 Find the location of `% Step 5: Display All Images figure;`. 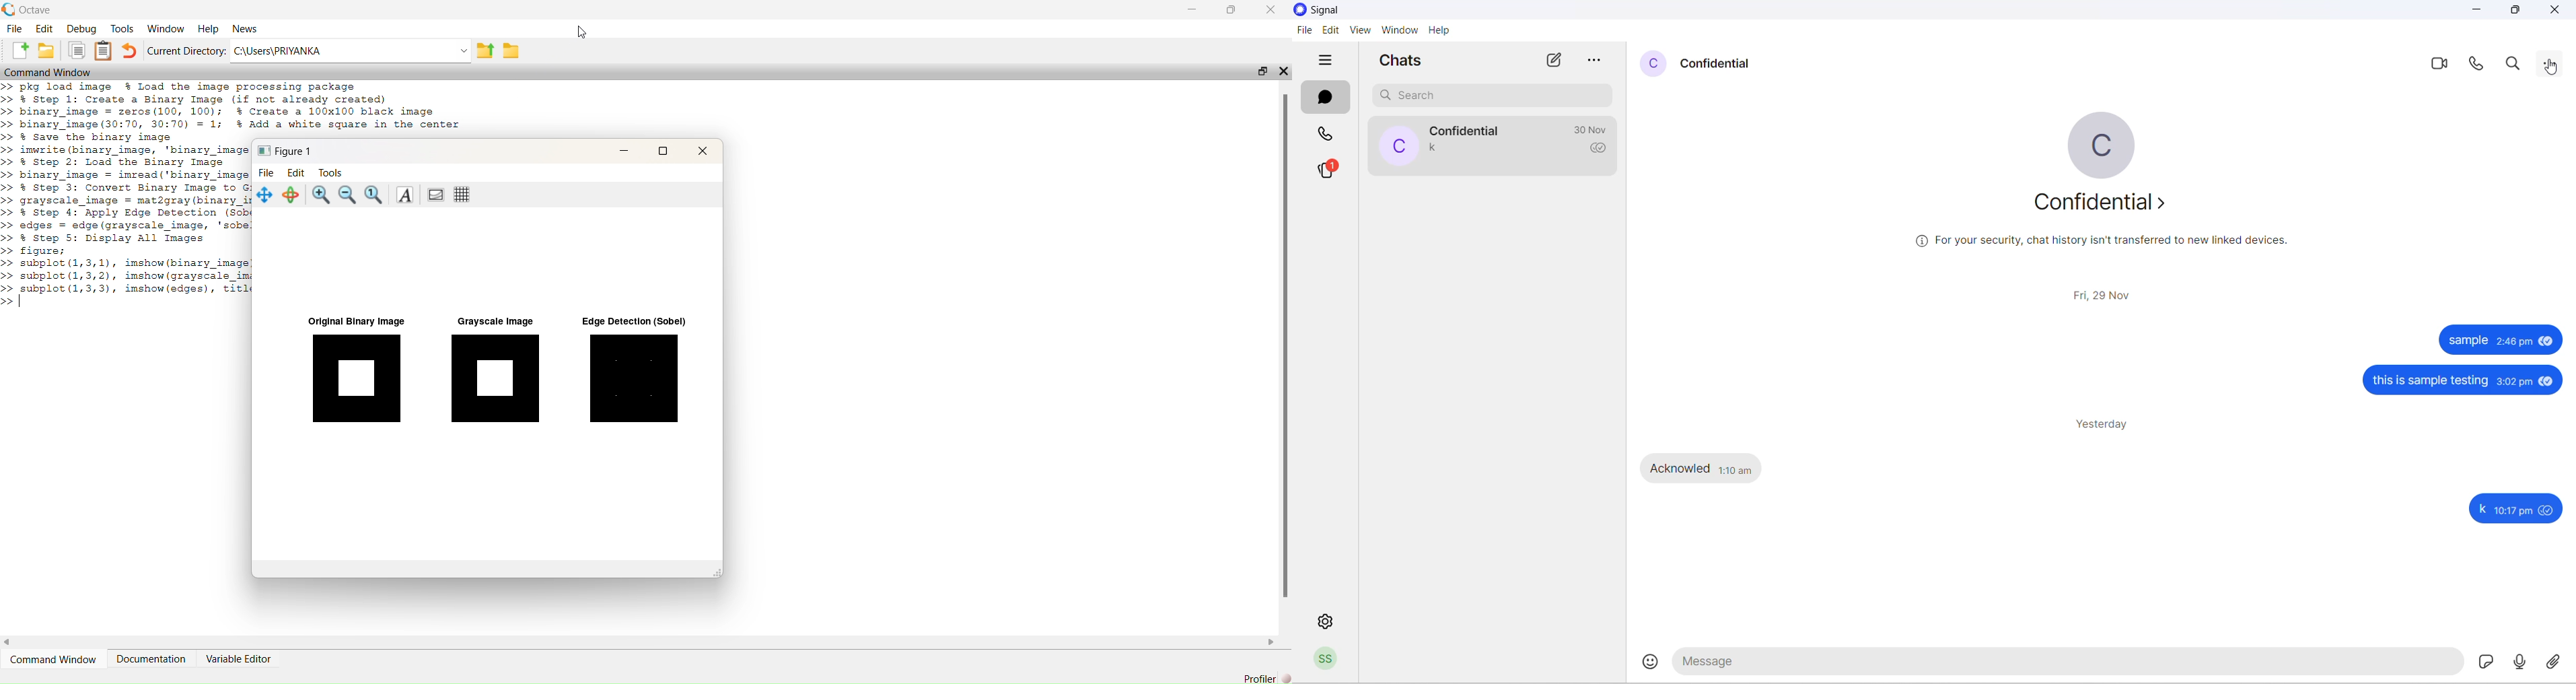

% Step 5: Display All Images figure; is located at coordinates (113, 244).